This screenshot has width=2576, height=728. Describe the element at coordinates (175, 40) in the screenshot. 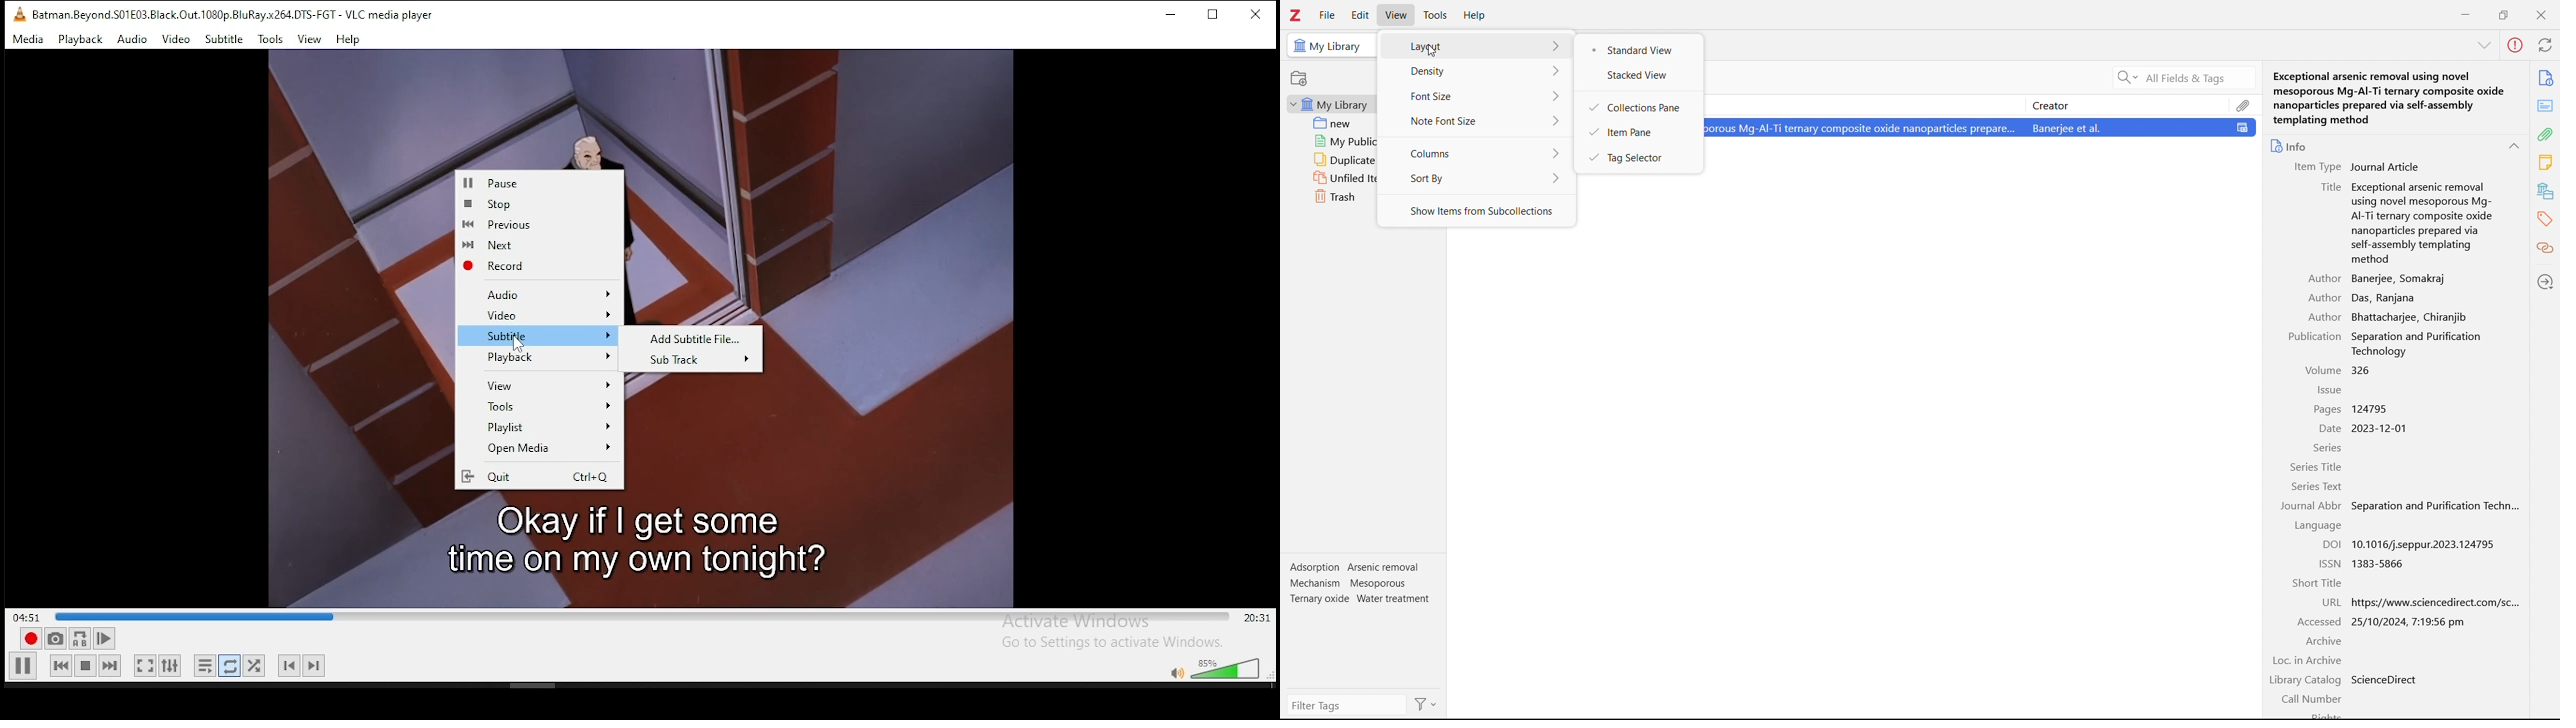

I see `Video` at that location.